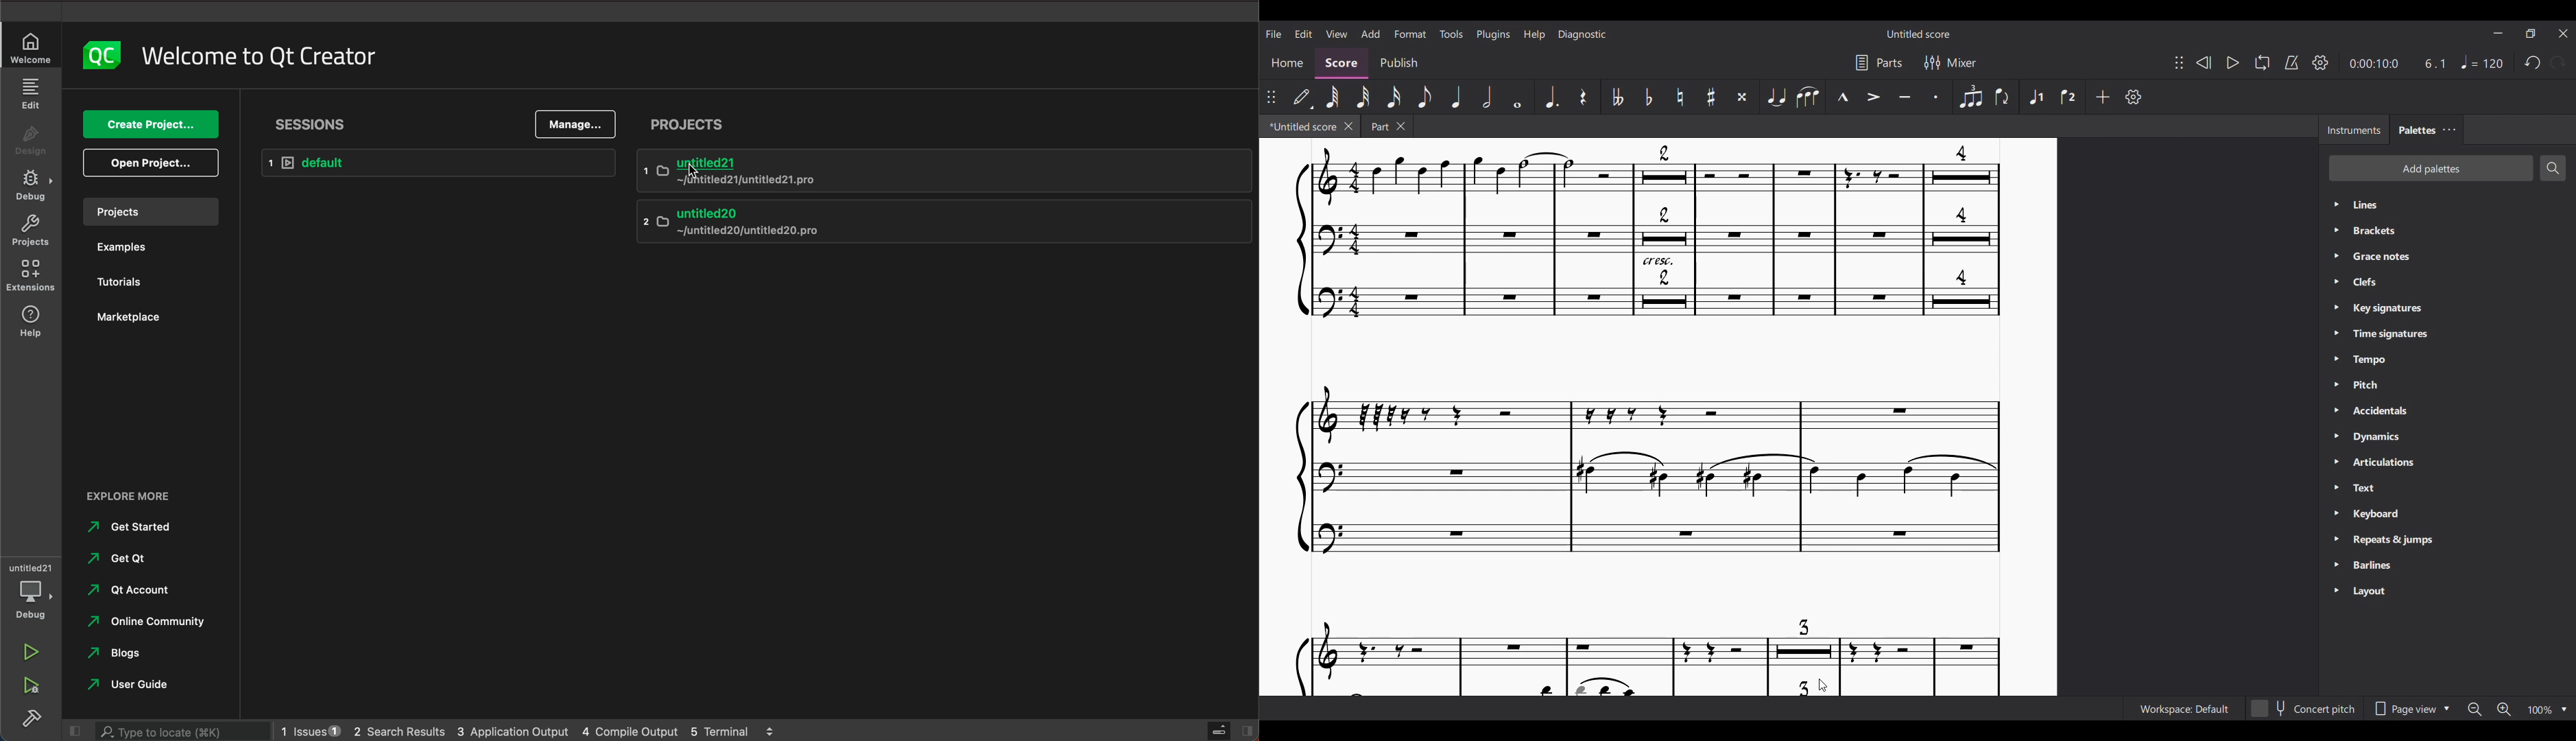 The height and width of the screenshot is (756, 2576). What do you see at coordinates (2232, 63) in the screenshot?
I see `Play` at bounding box center [2232, 63].